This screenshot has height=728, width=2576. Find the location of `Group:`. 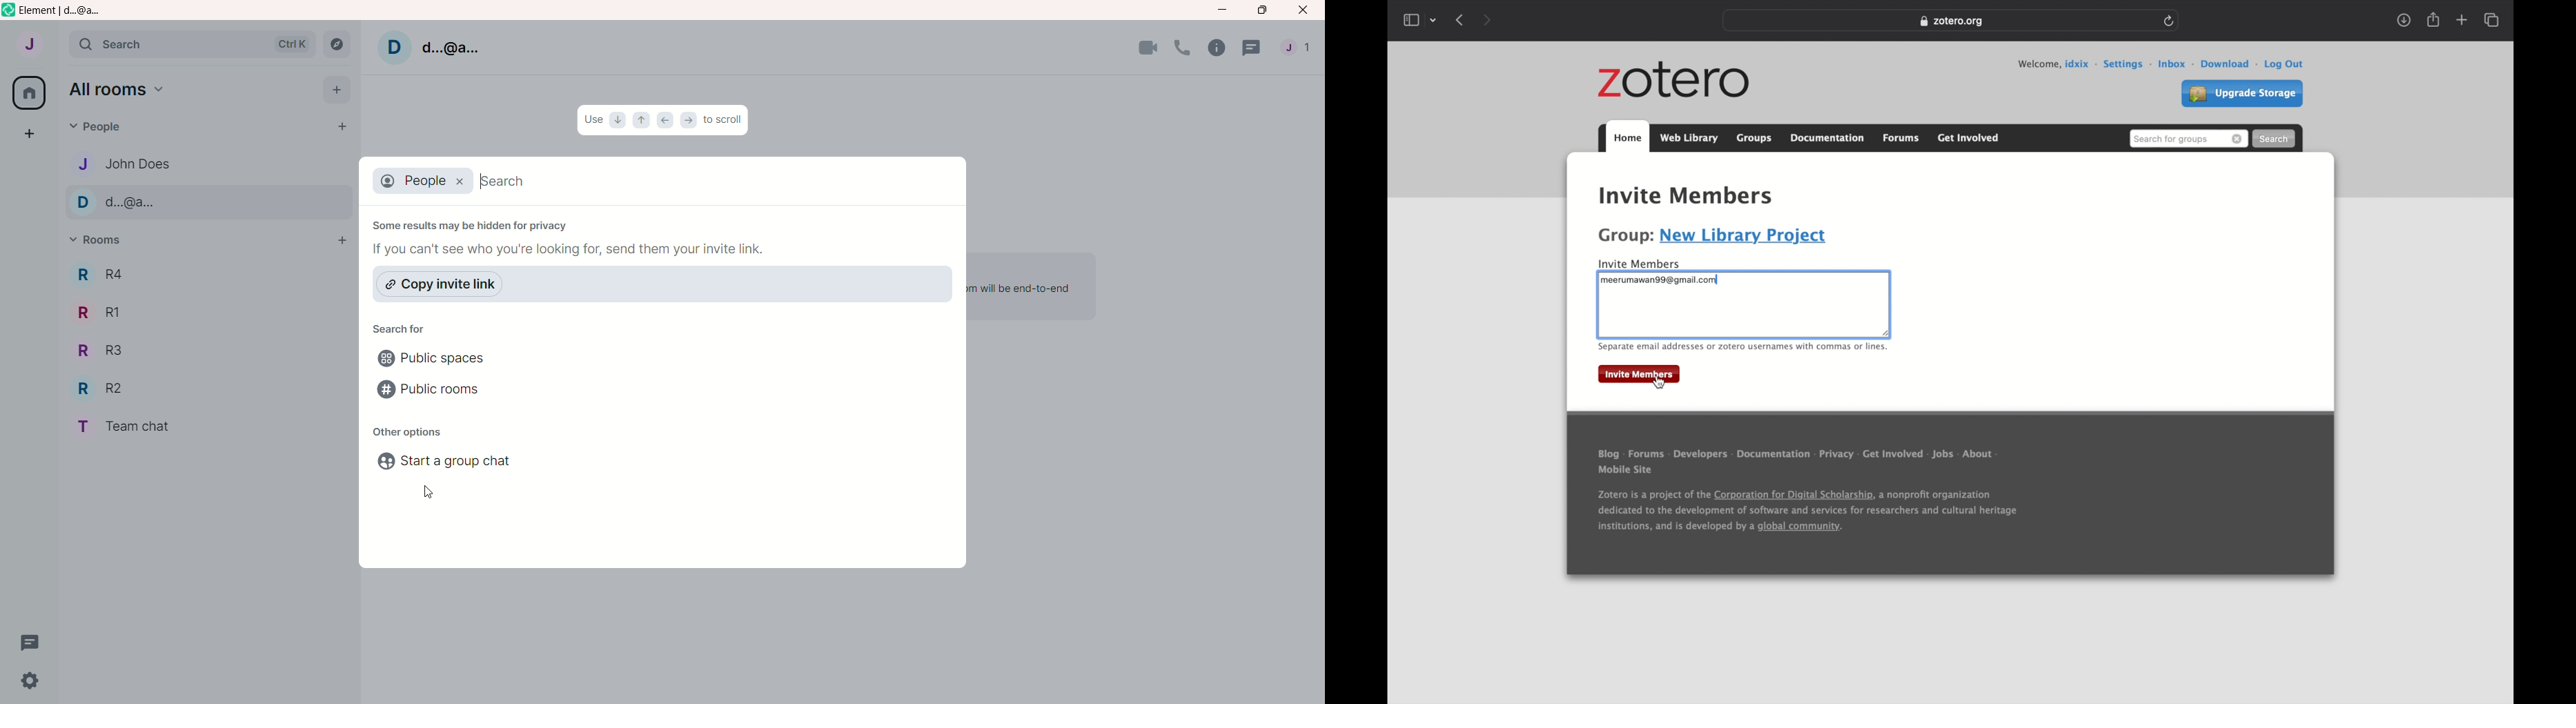

Group: is located at coordinates (1626, 235).